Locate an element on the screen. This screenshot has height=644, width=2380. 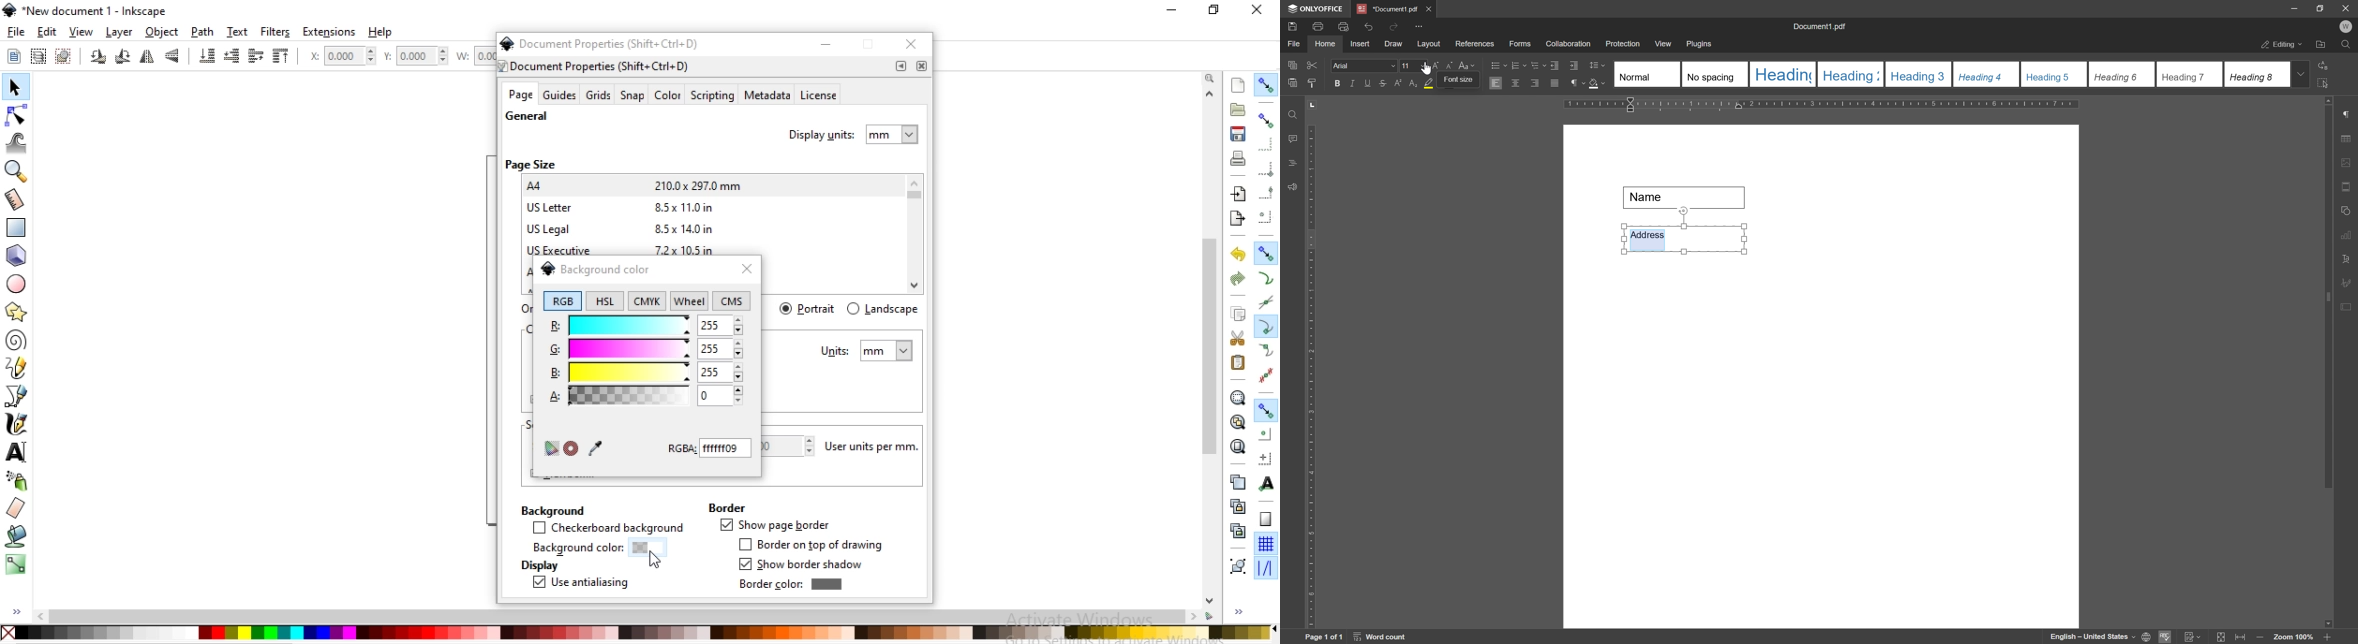
age is located at coordinates (520, 95).